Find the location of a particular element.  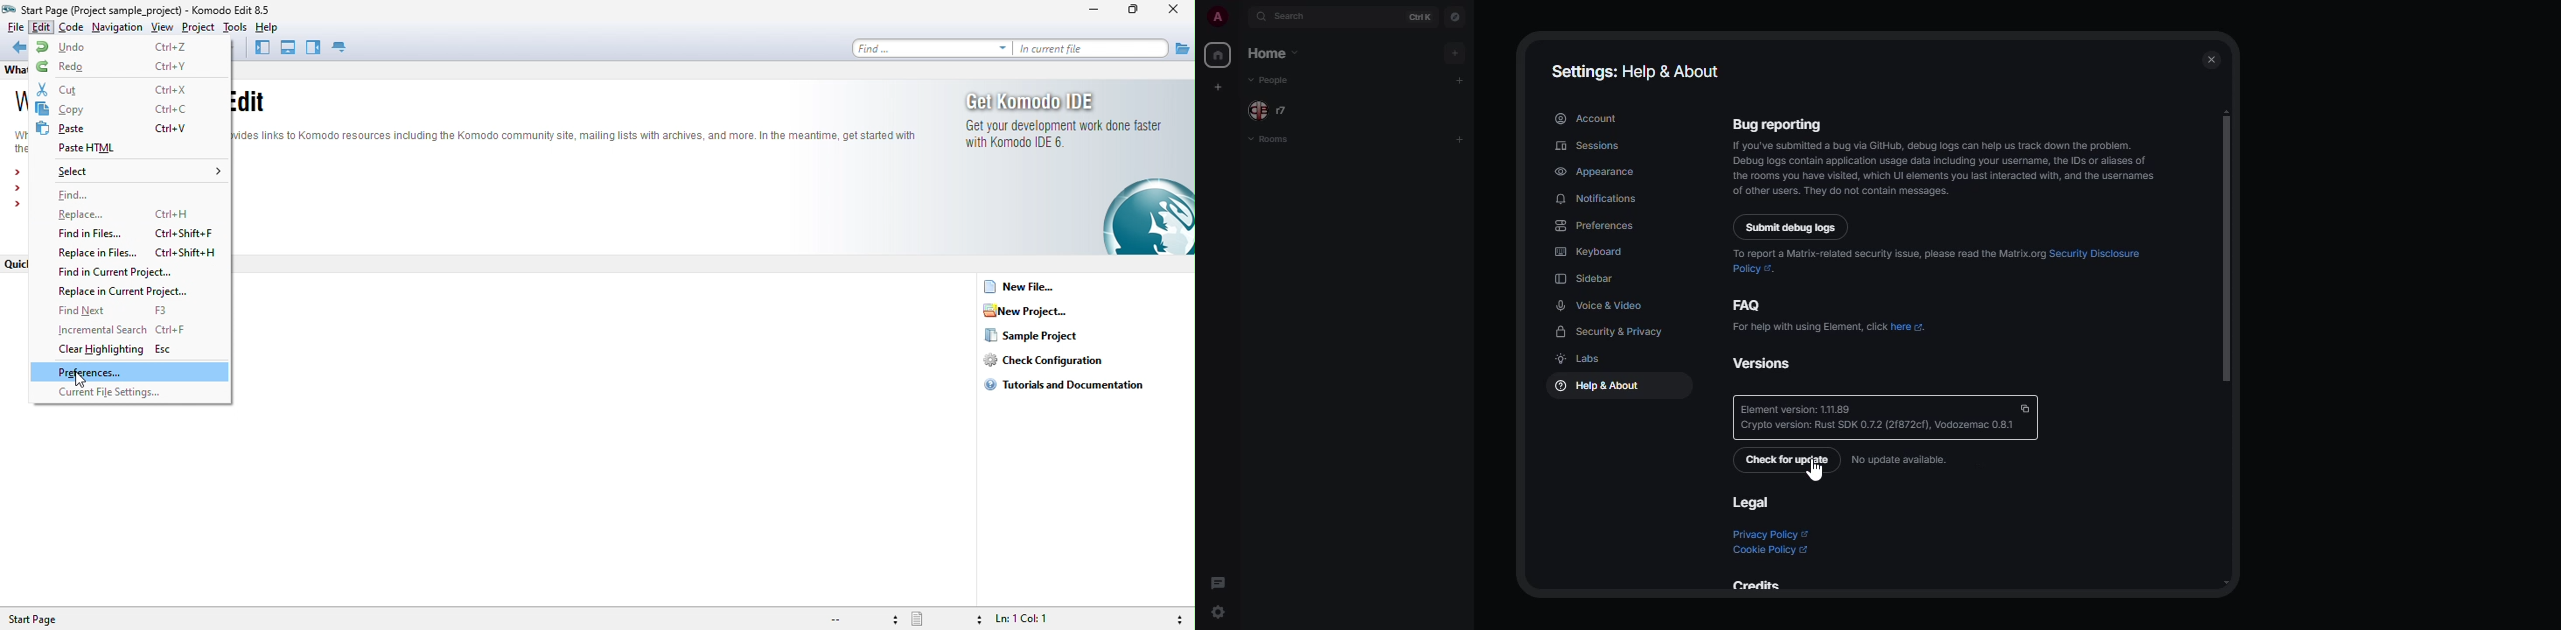

people is located at coordinates (1283, 109).